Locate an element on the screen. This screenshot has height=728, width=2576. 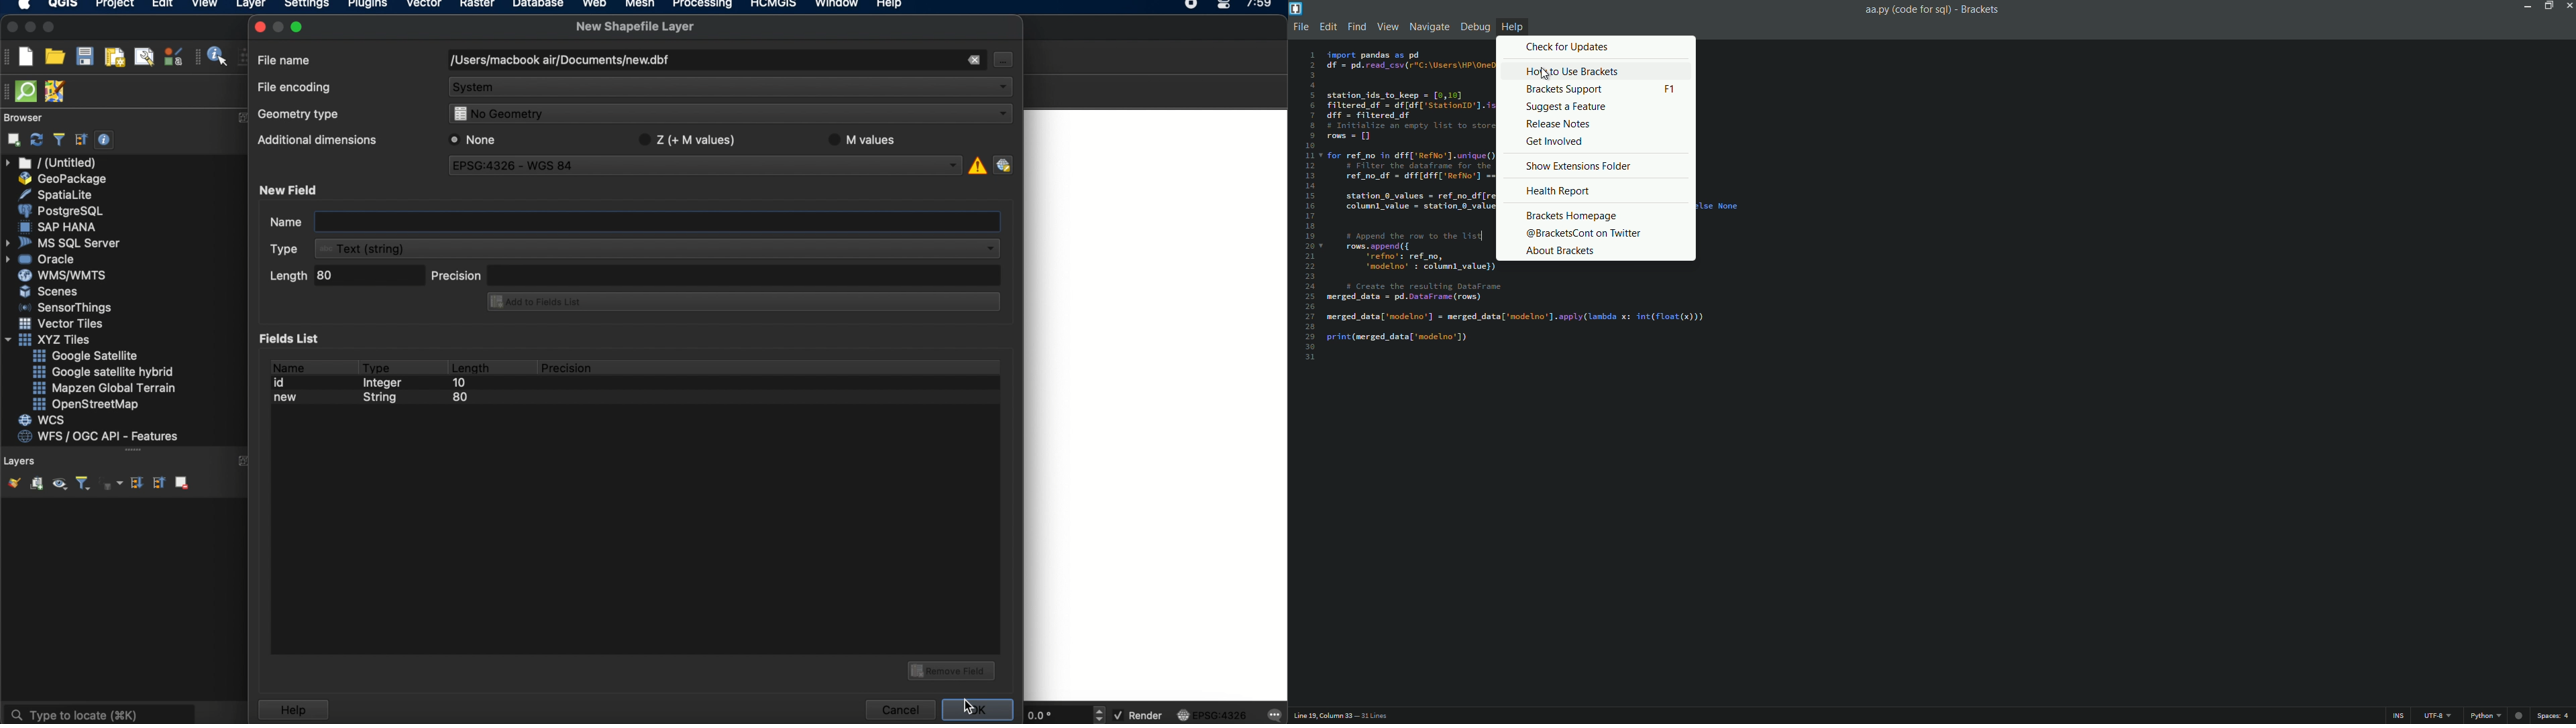
release notes is located at coordinates (1558, 125).